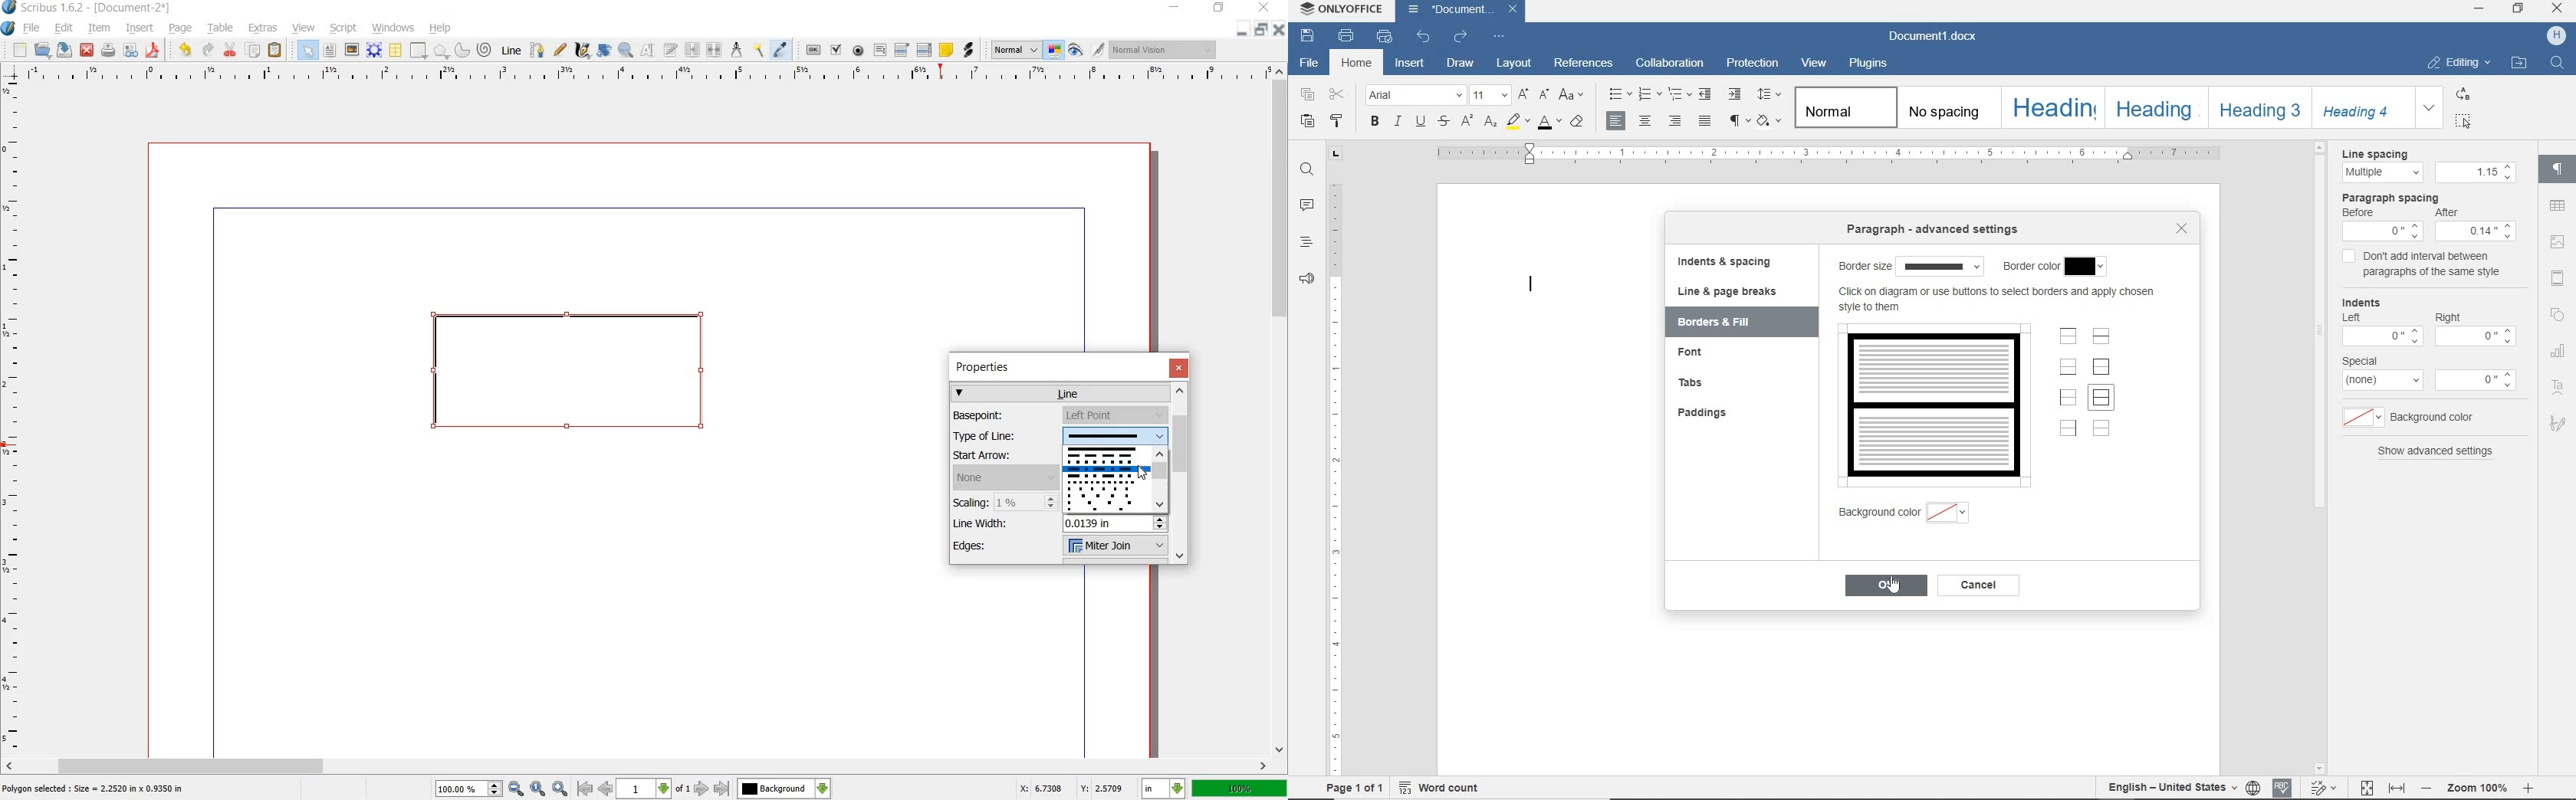 The height and width of the screenshot is (812, 2576). What do you see at coordinates (1062, 392) in the screenshot?
I see `line` at bounding box center [1062, 392].